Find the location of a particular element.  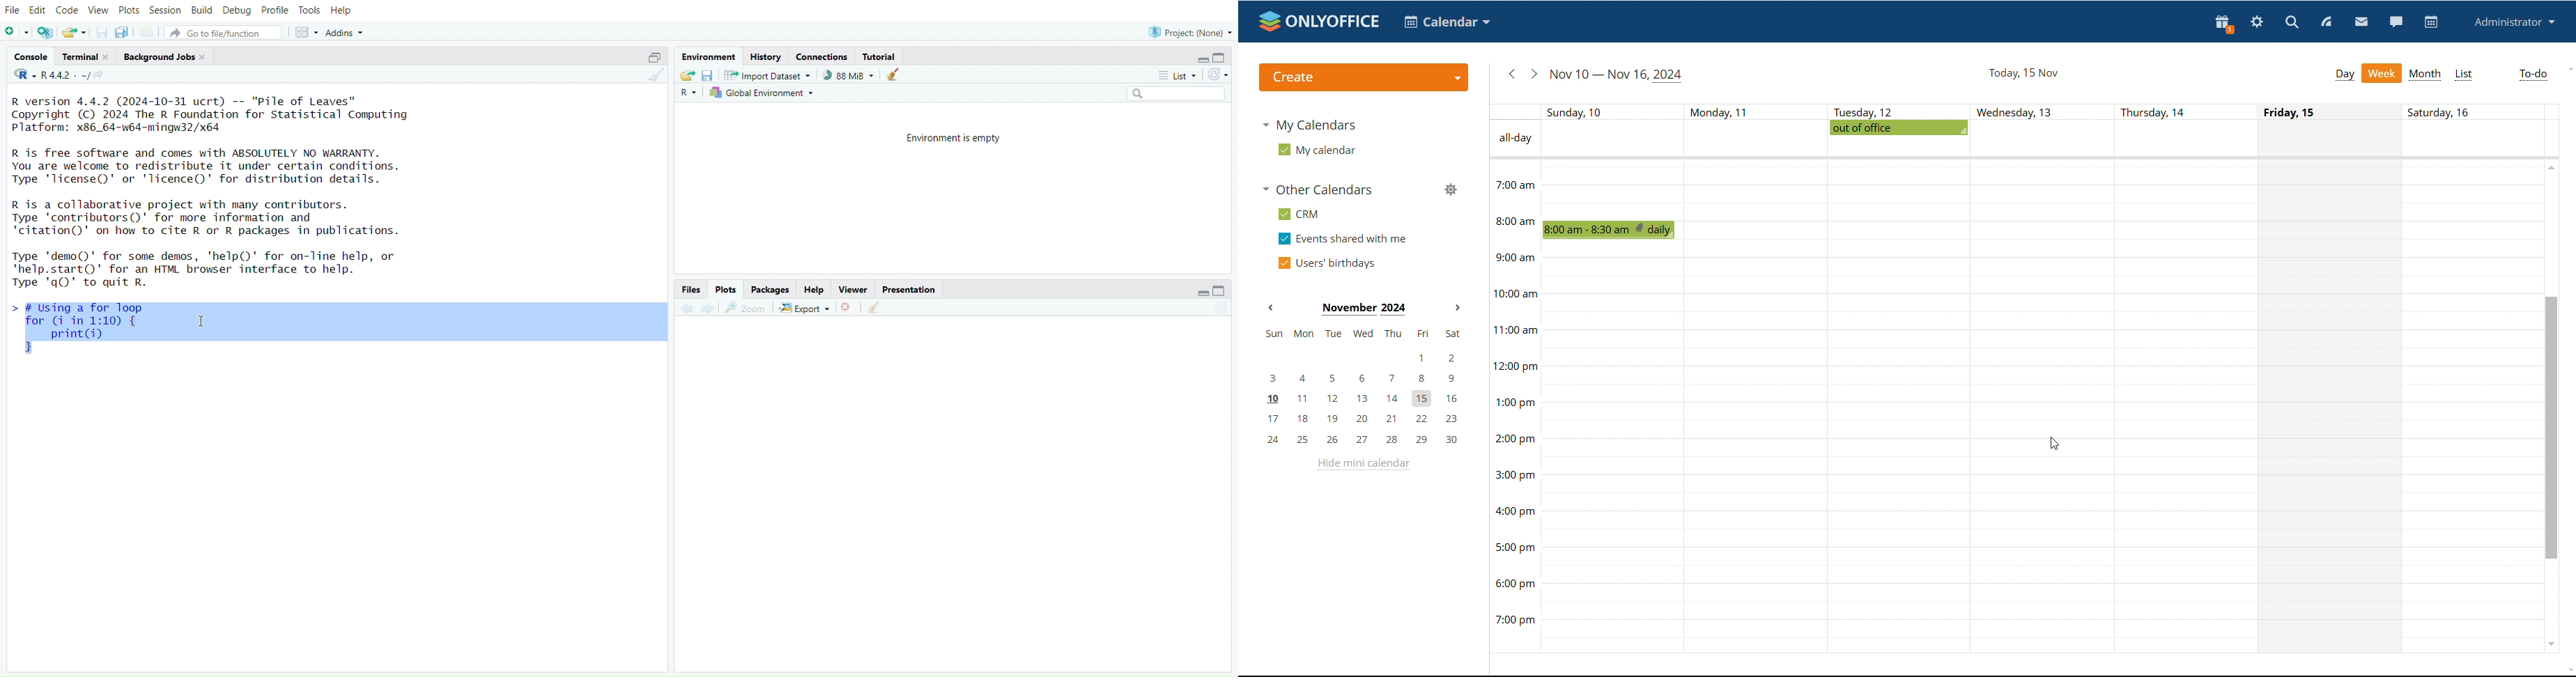

presentation is located at coordinates (911, 291).